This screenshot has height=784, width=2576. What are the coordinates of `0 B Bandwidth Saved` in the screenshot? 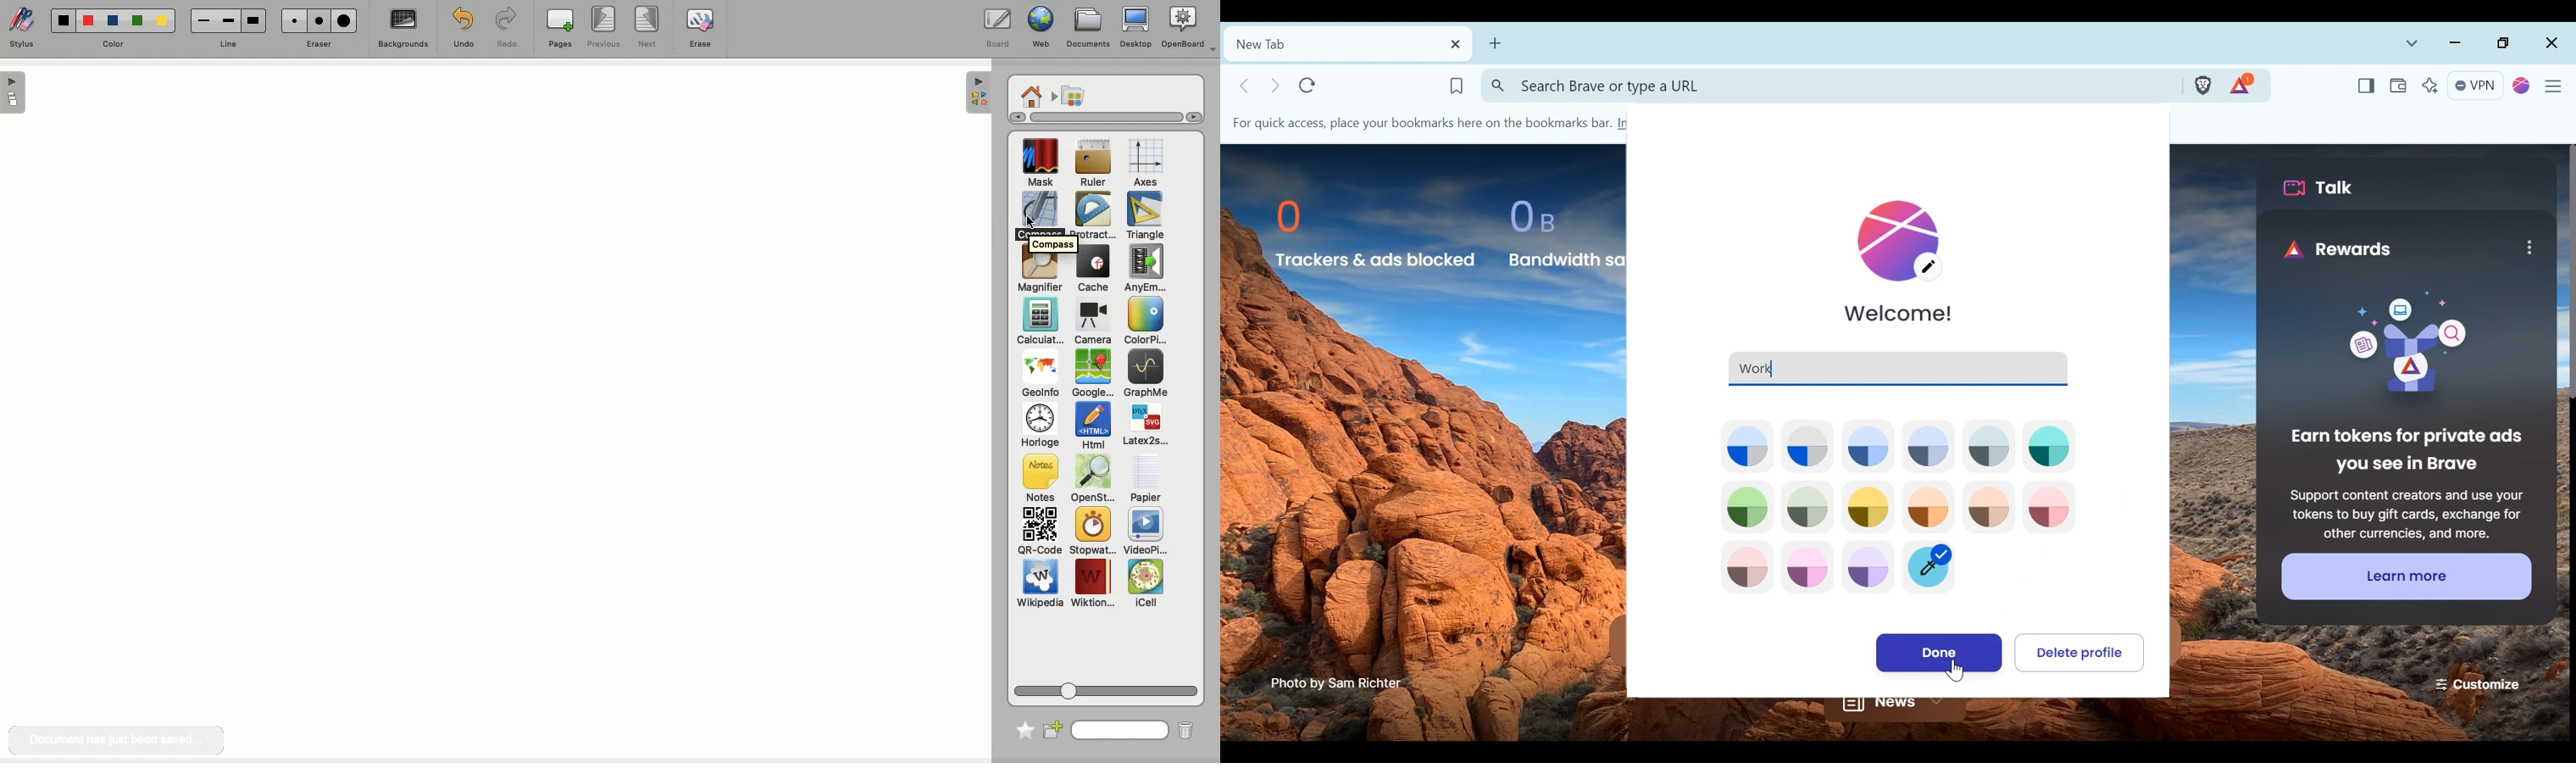 It's located at (1562, 231).